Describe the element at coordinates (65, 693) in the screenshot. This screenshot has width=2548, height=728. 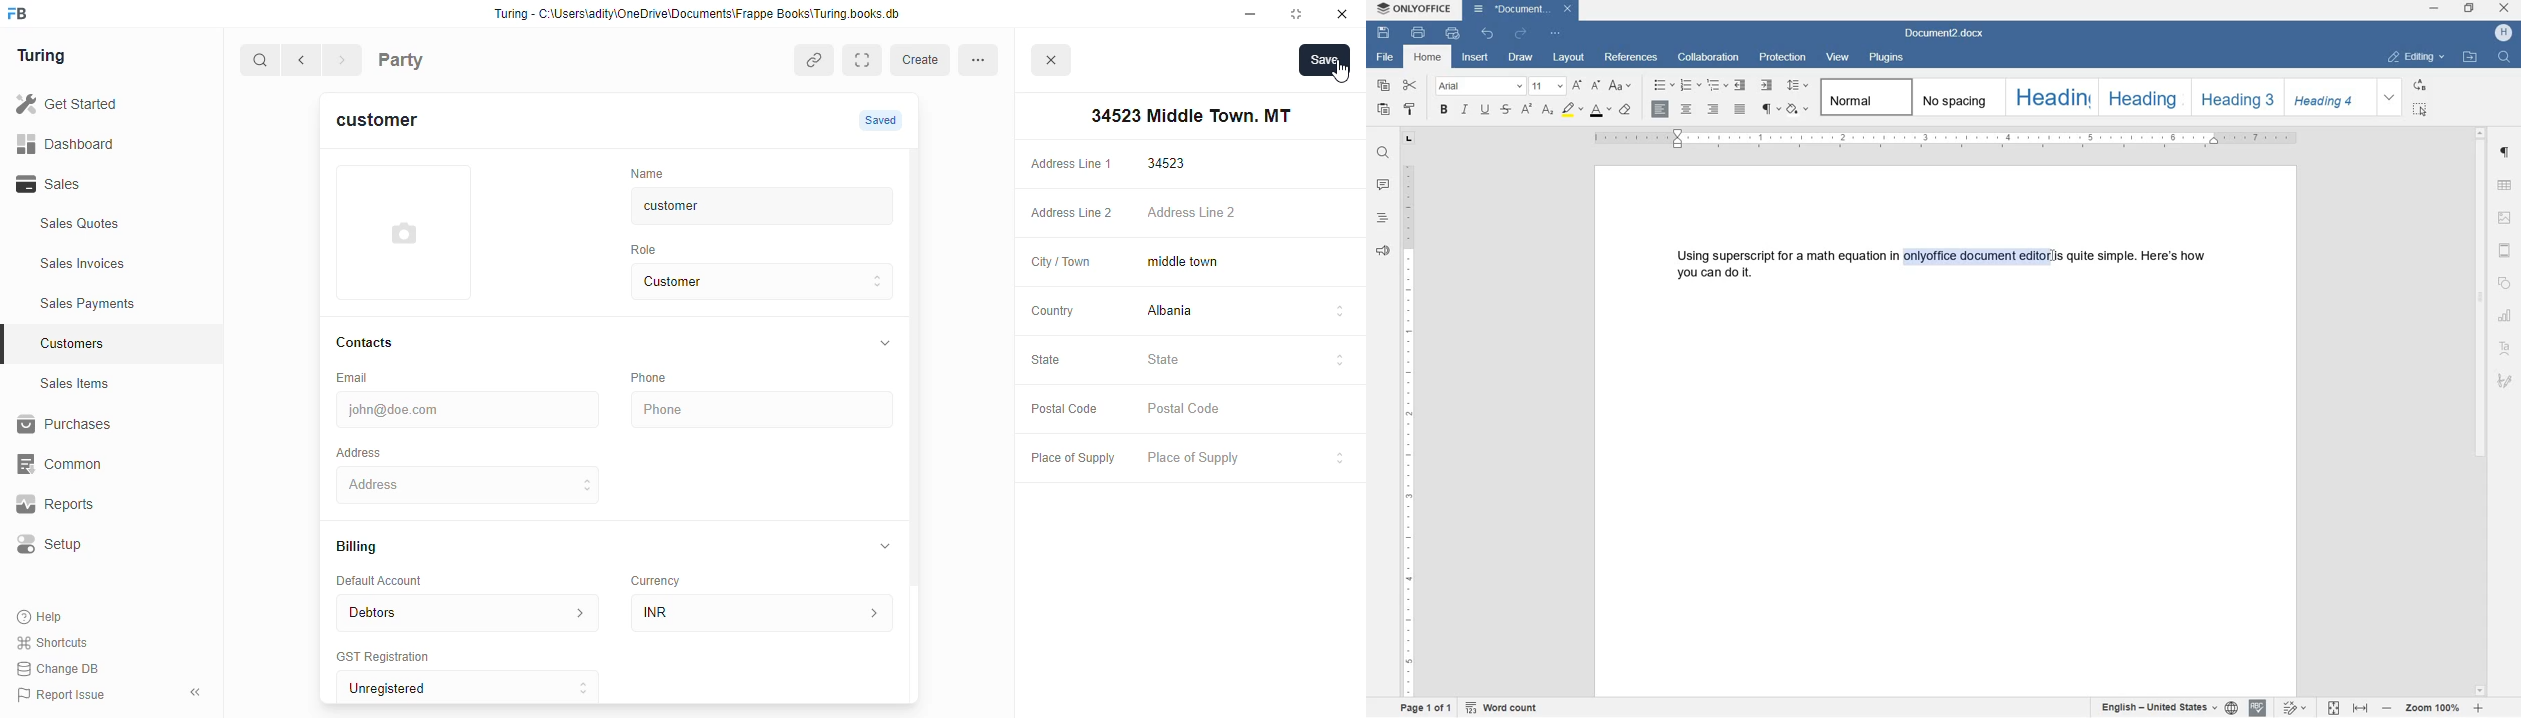
I see `Report Issue` at that location.